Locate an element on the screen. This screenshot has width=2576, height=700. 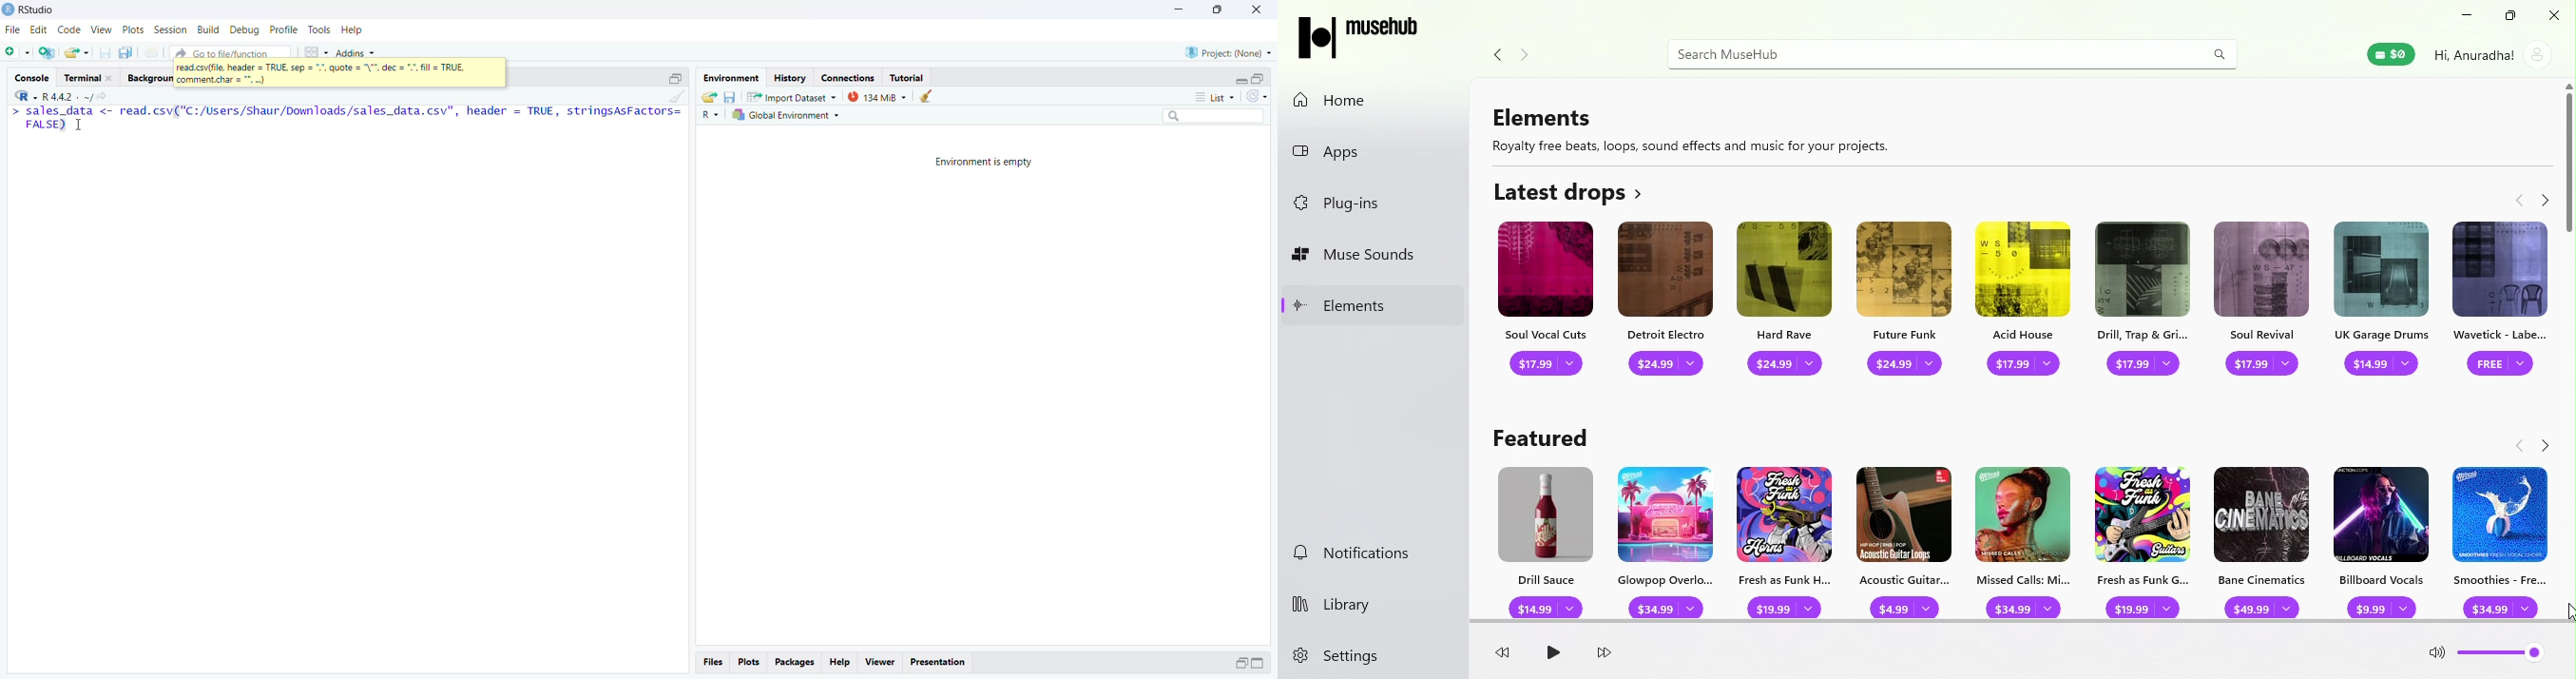
Environment is empty is located at coordinates (979, 164).